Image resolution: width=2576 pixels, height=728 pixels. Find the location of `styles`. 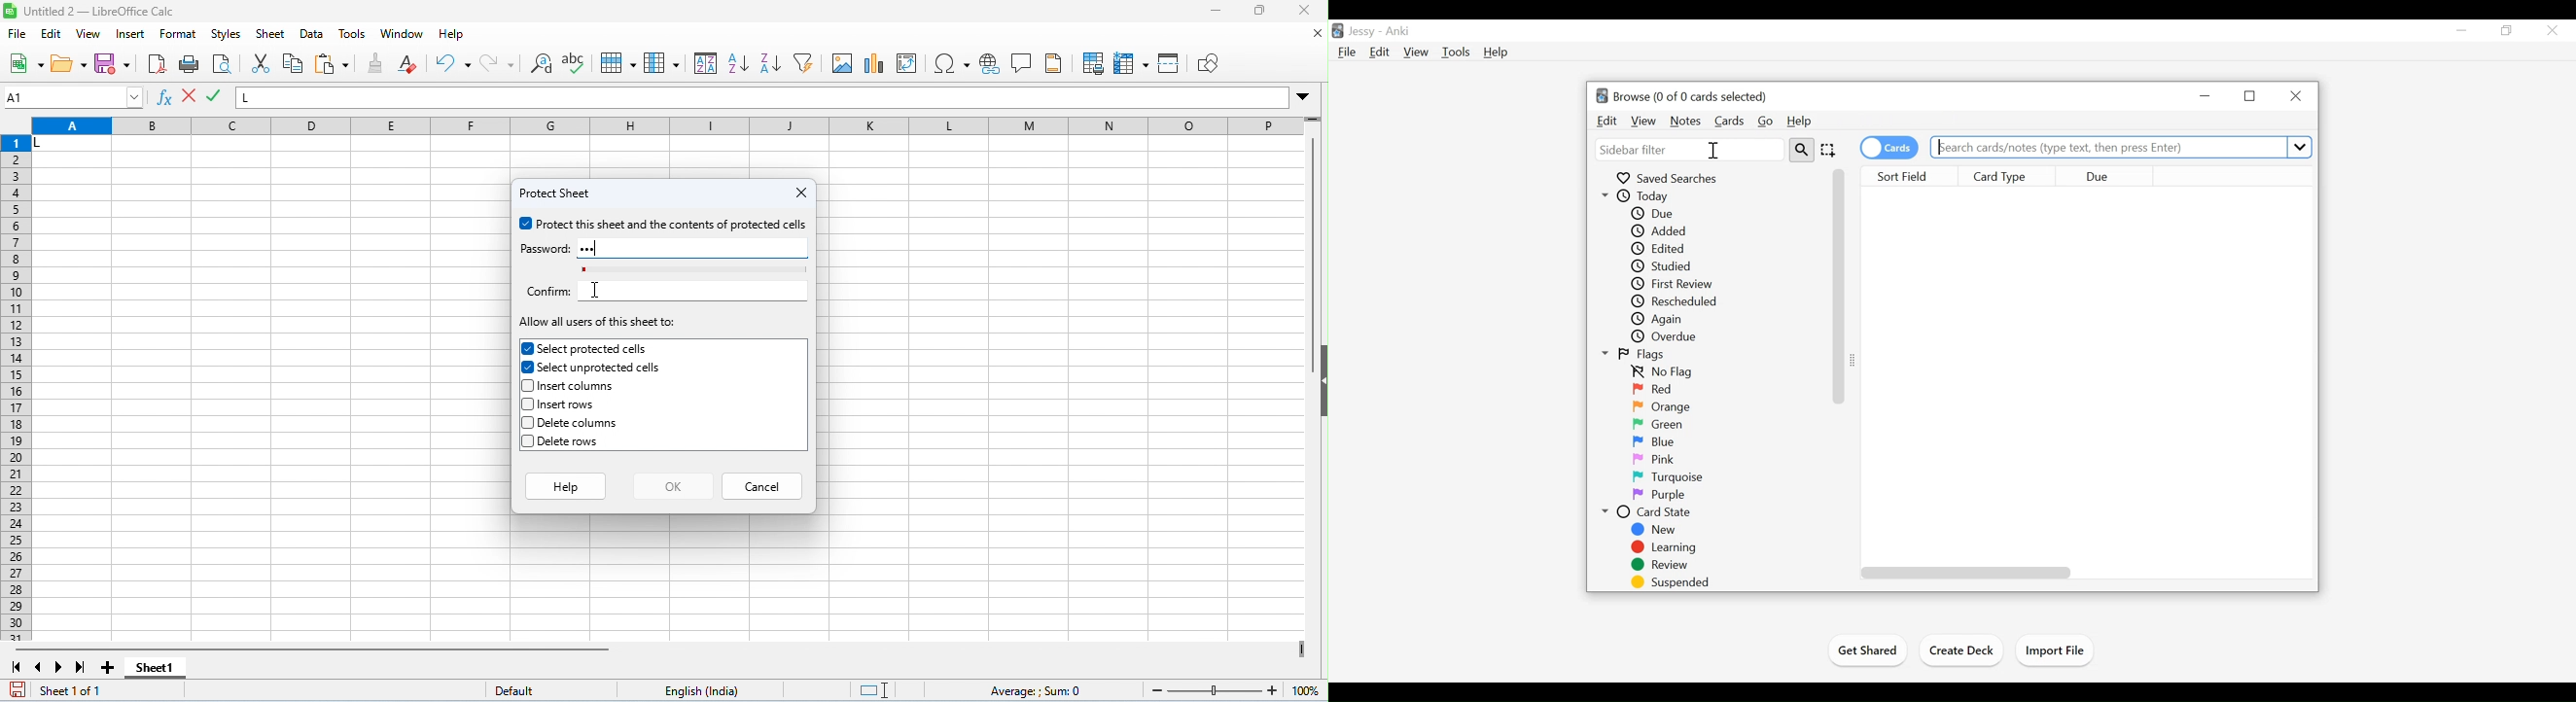

styles is located at coordinates (227, 35).